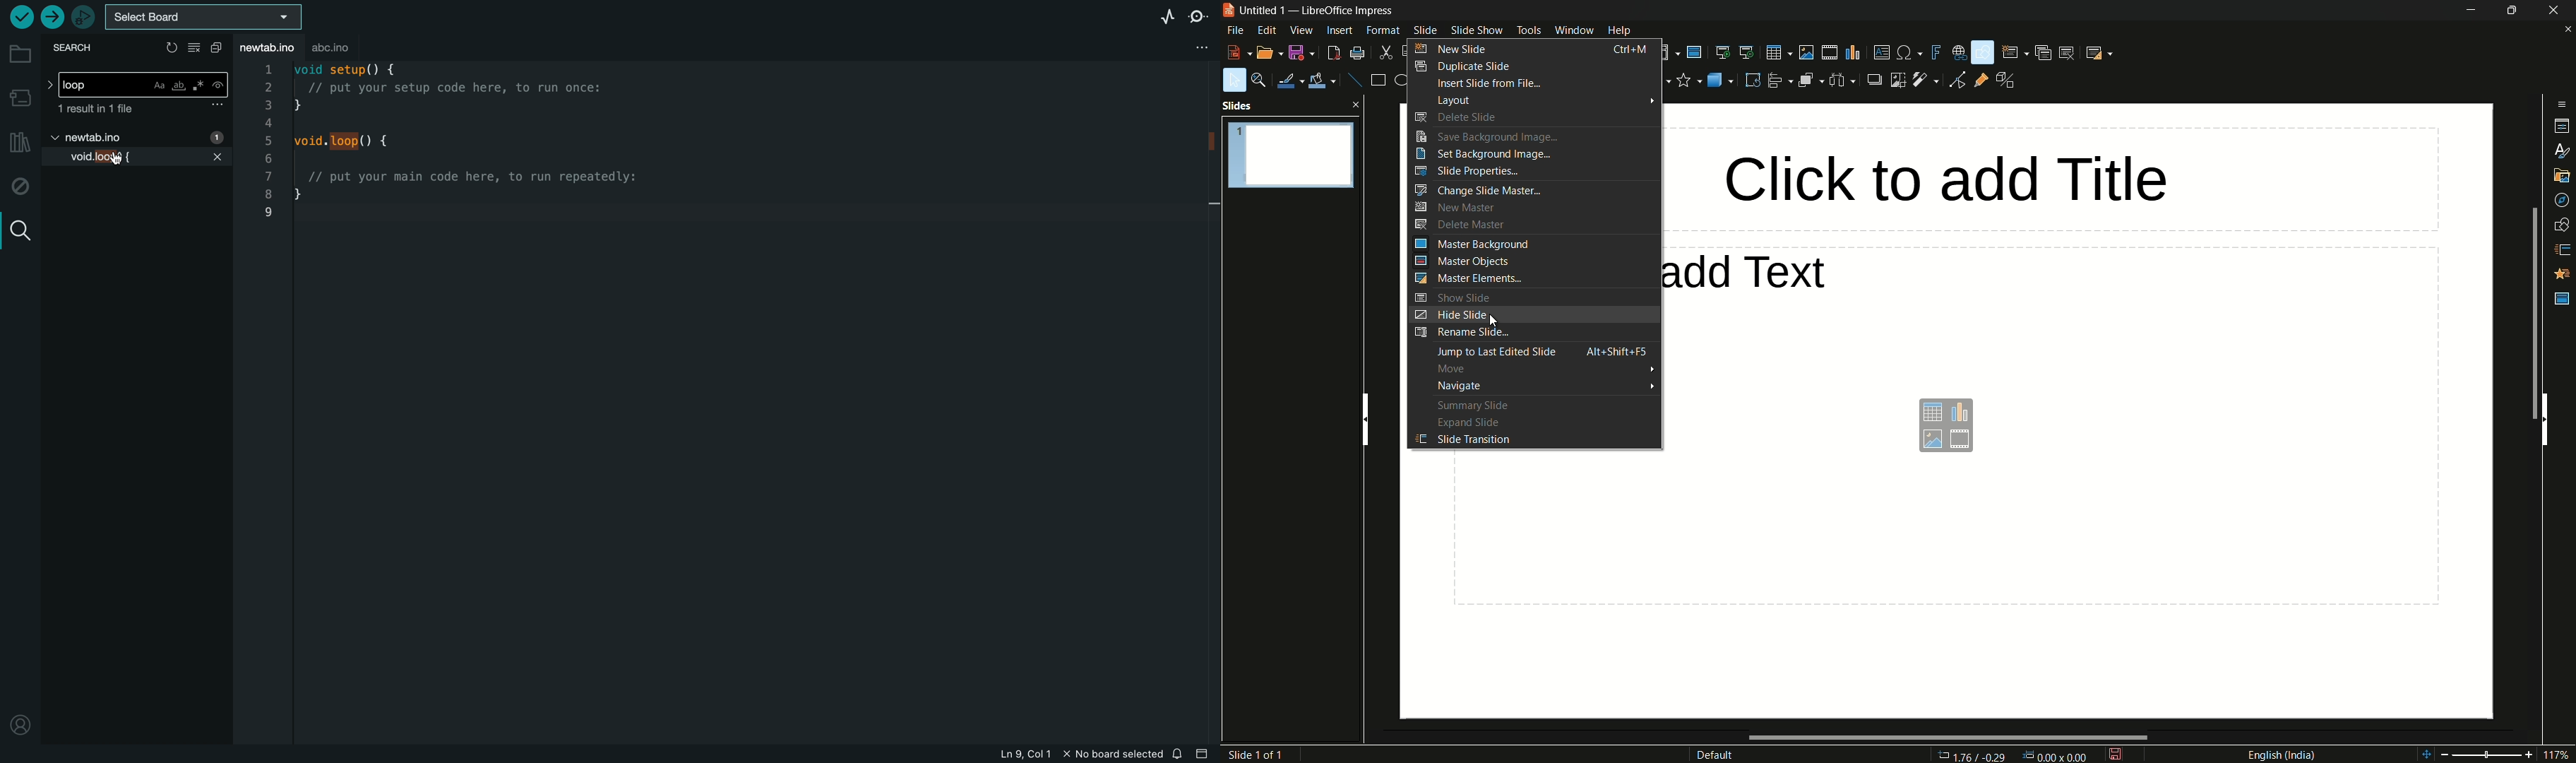  What do you see at coordinates (1620, 30) in the screenshot?
I see `help menu` at bounding box center [1620, 30].